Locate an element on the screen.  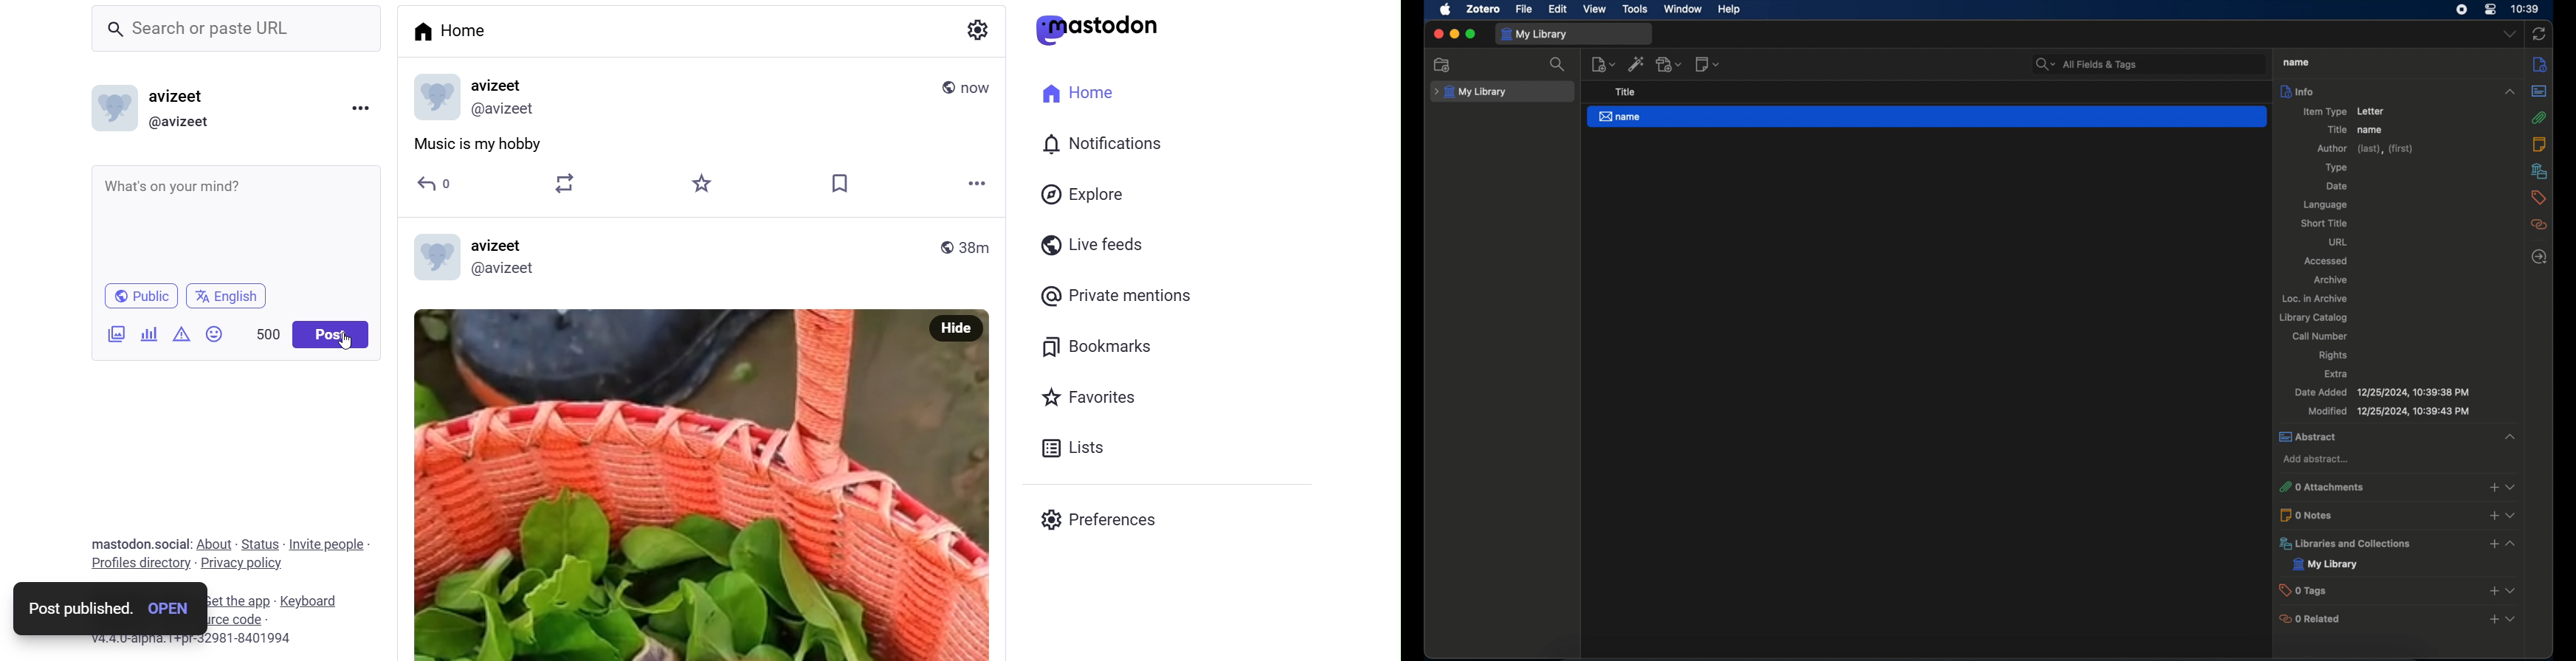
Public is located at coordinates (143, 294).